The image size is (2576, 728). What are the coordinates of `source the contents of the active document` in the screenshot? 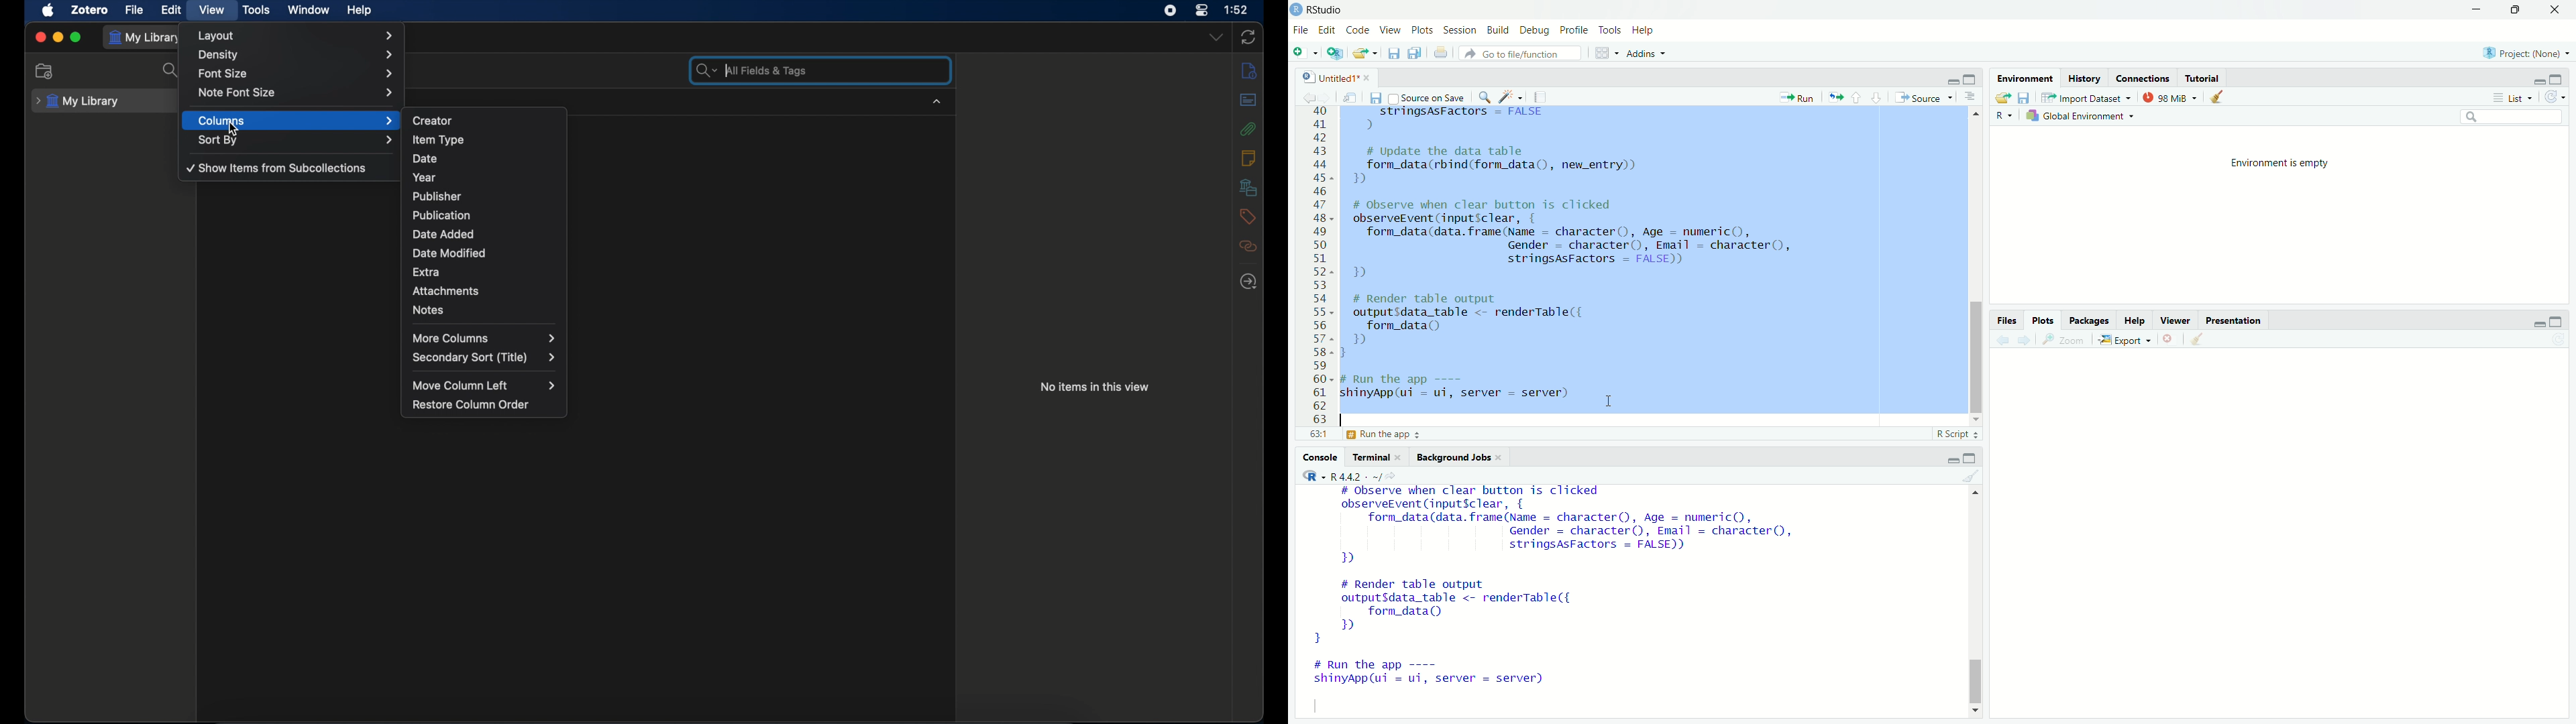 It's located at (1922, 98).